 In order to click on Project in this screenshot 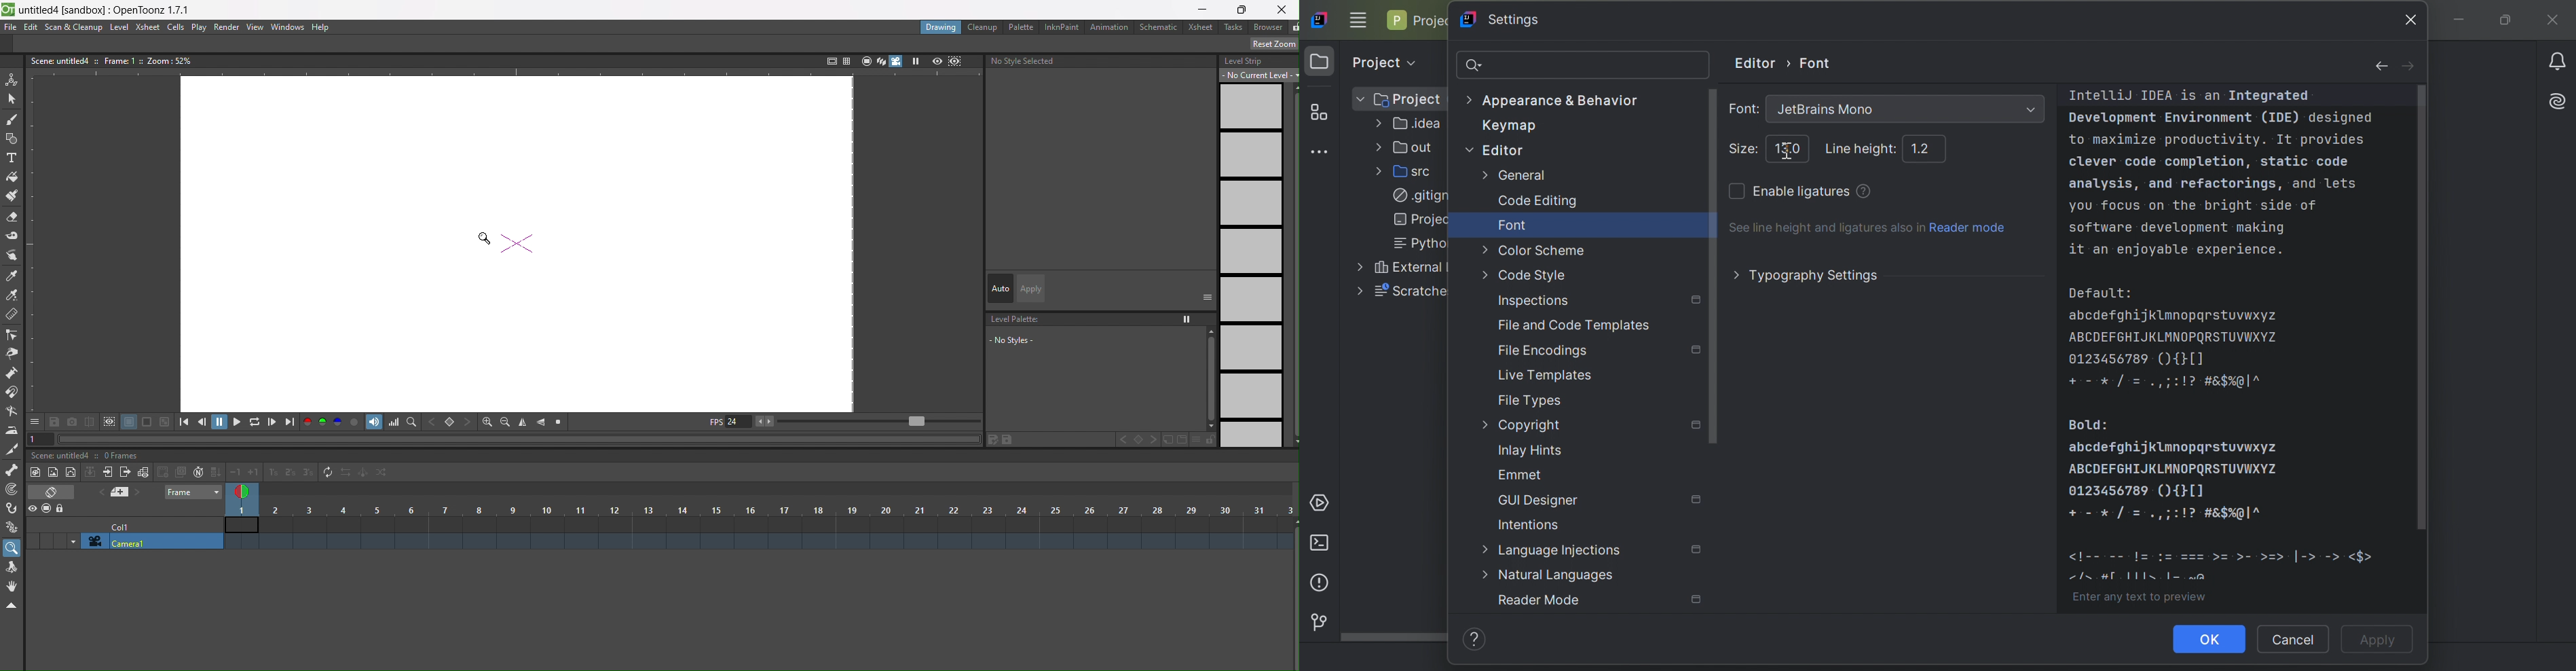, I will do `click(1320, 62)`.